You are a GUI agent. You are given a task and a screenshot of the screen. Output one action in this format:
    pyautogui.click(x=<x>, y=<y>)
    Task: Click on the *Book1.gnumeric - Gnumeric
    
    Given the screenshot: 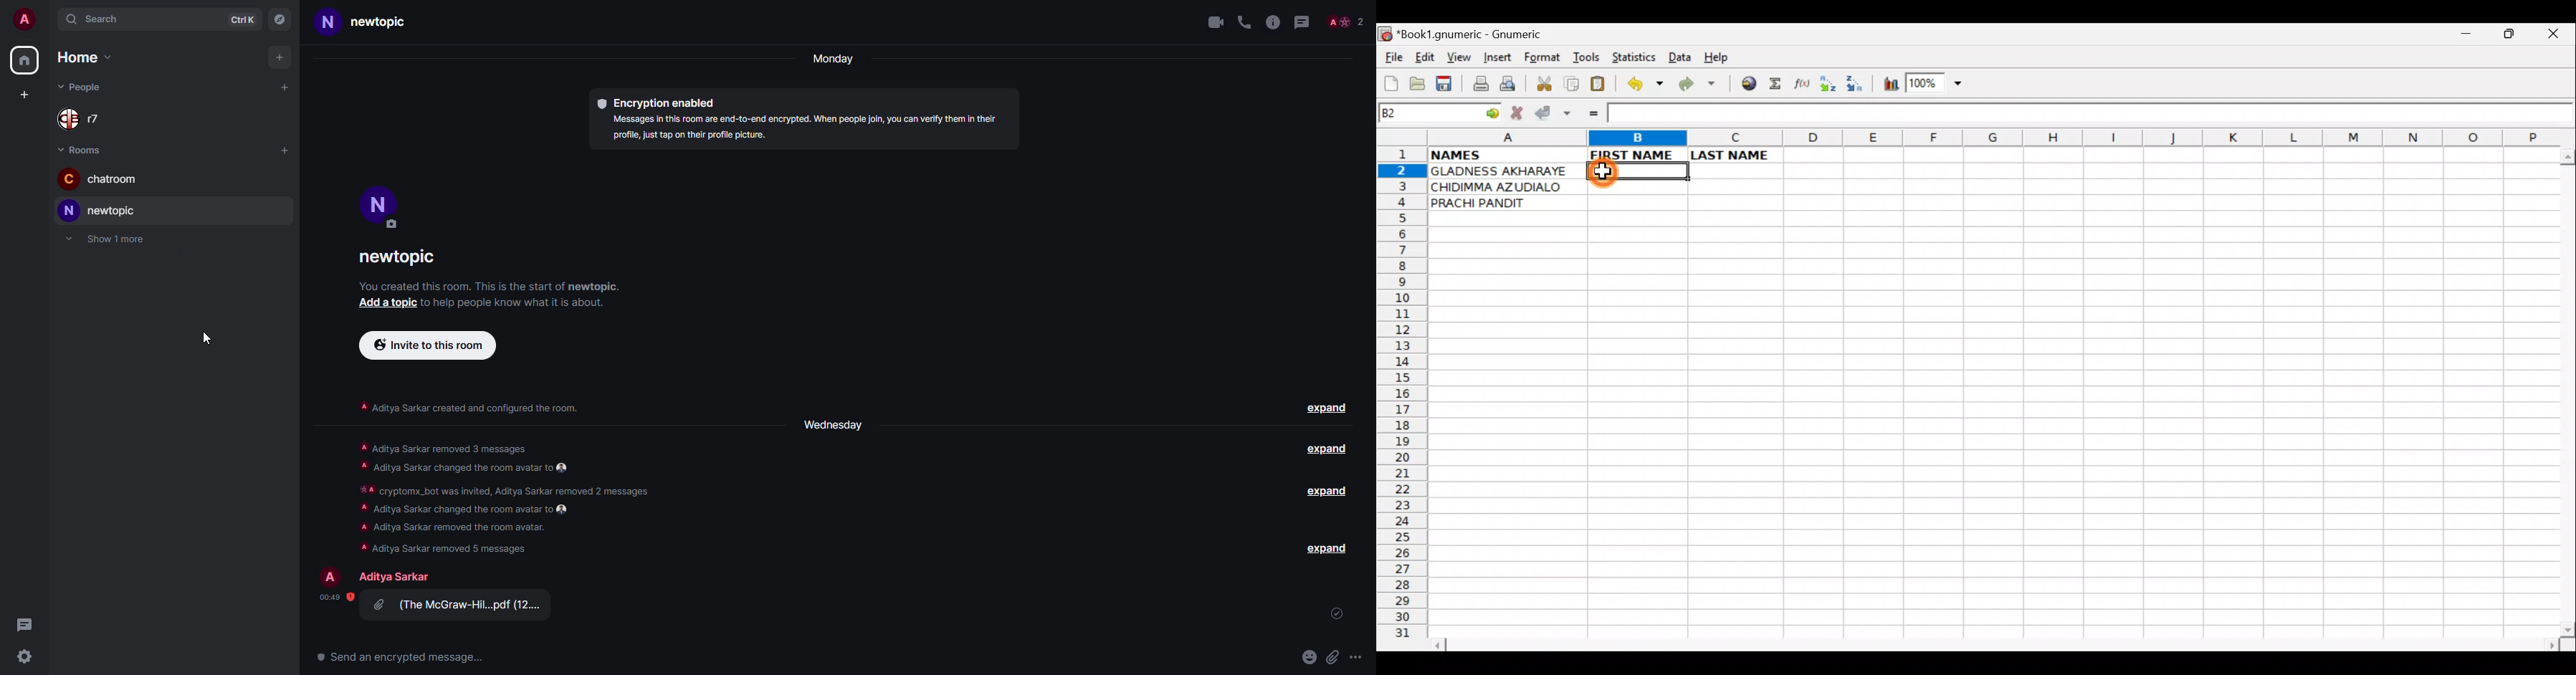 What is the action you would take?
    pyautogui.click(x=1481, y=34)
    